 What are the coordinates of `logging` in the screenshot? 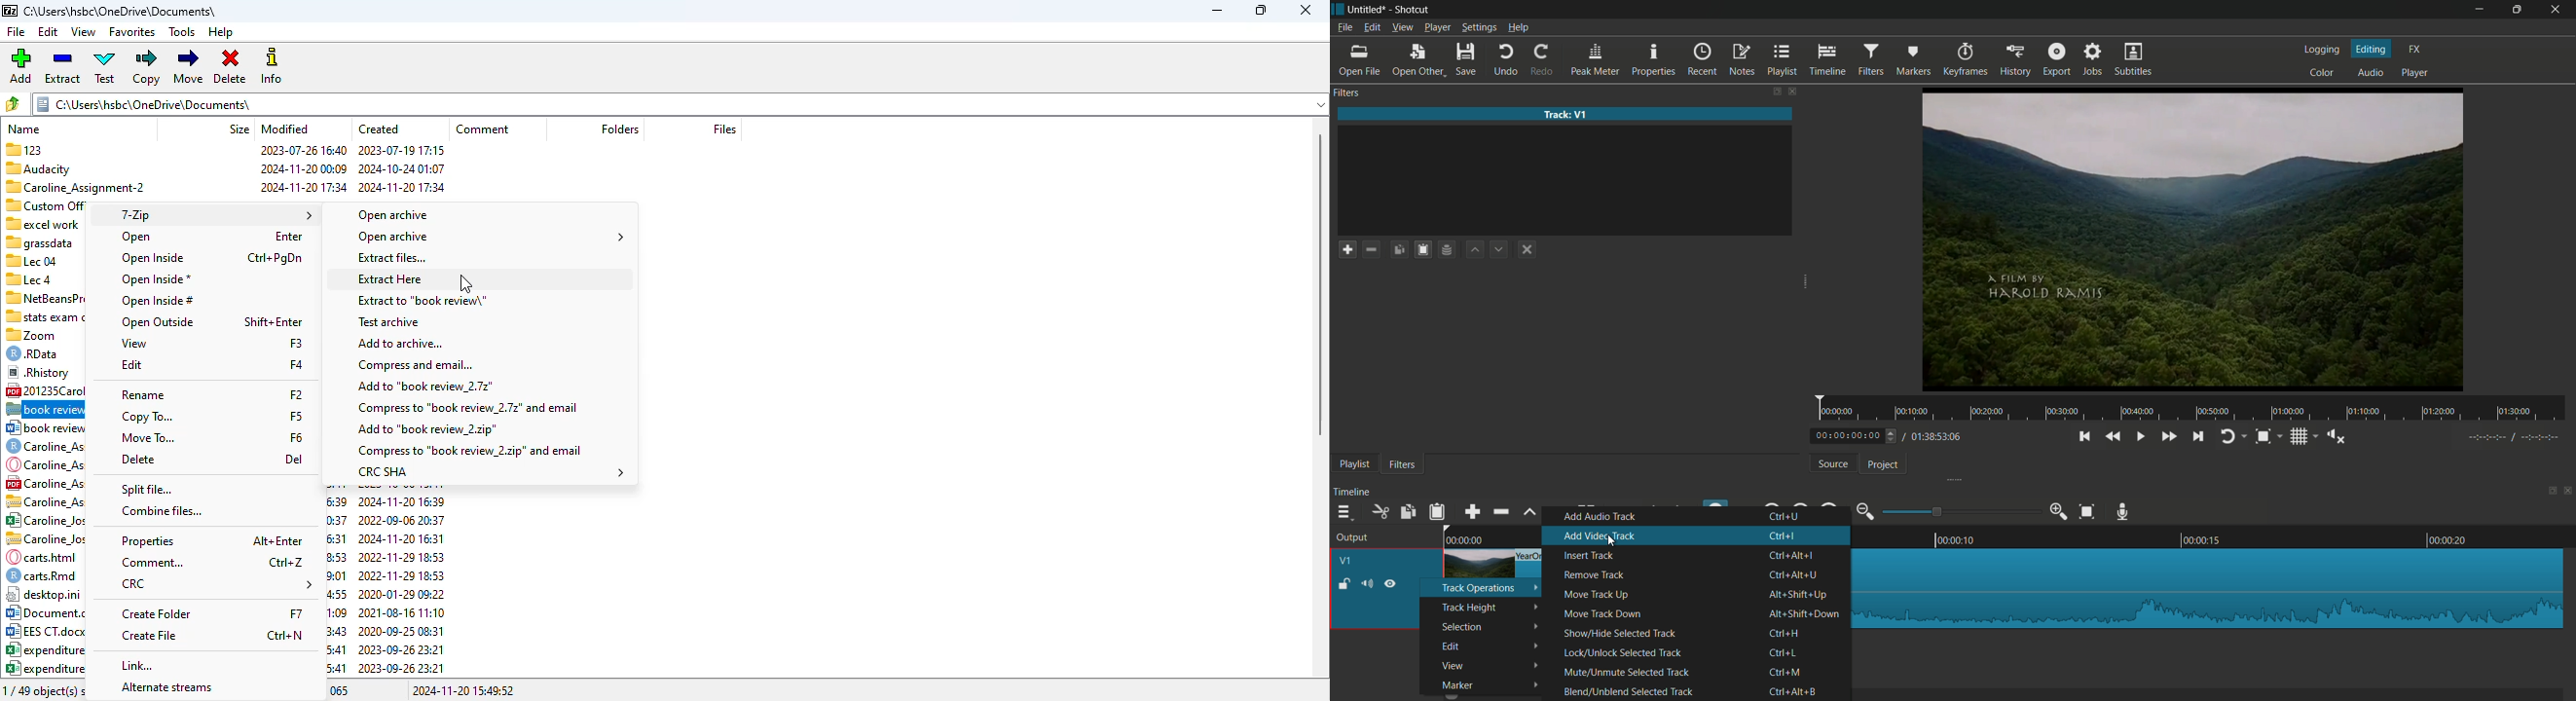 It's located at (2324, 51).